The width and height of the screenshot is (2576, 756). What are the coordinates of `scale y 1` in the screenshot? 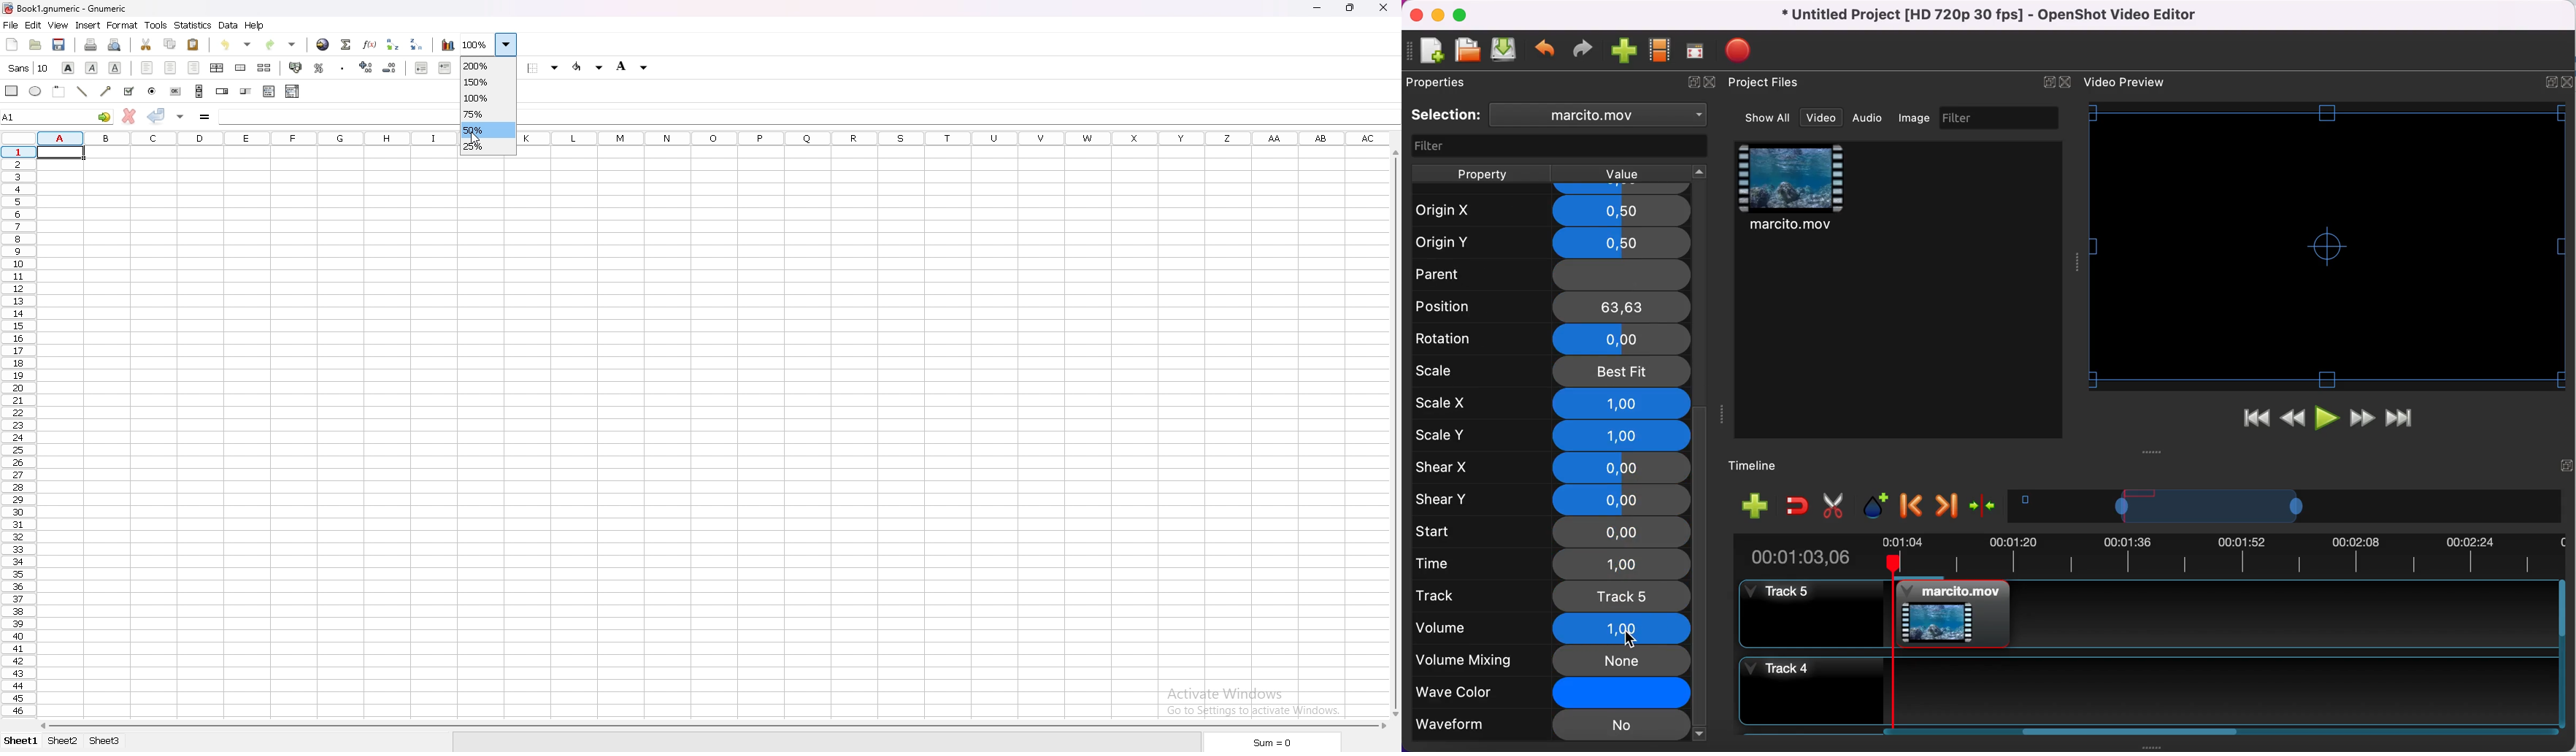 It's located at (1556, 437).